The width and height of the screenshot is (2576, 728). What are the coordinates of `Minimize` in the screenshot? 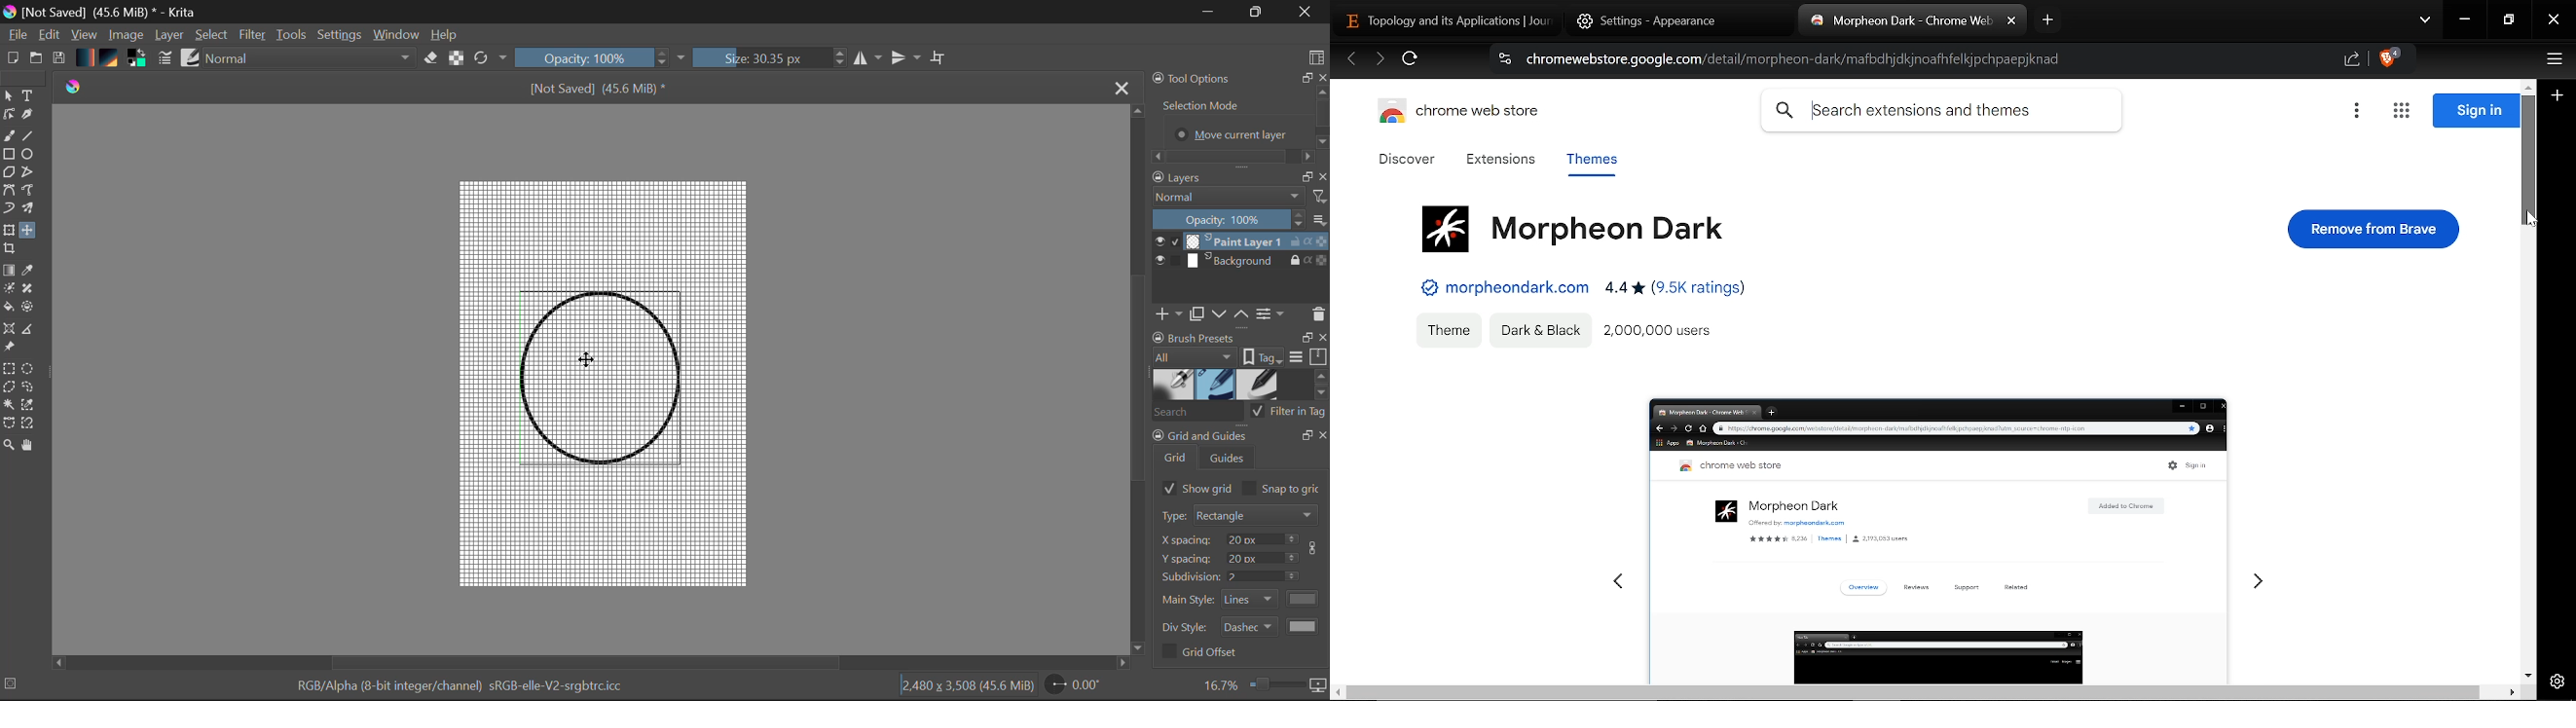 It's located at (2465, 21).